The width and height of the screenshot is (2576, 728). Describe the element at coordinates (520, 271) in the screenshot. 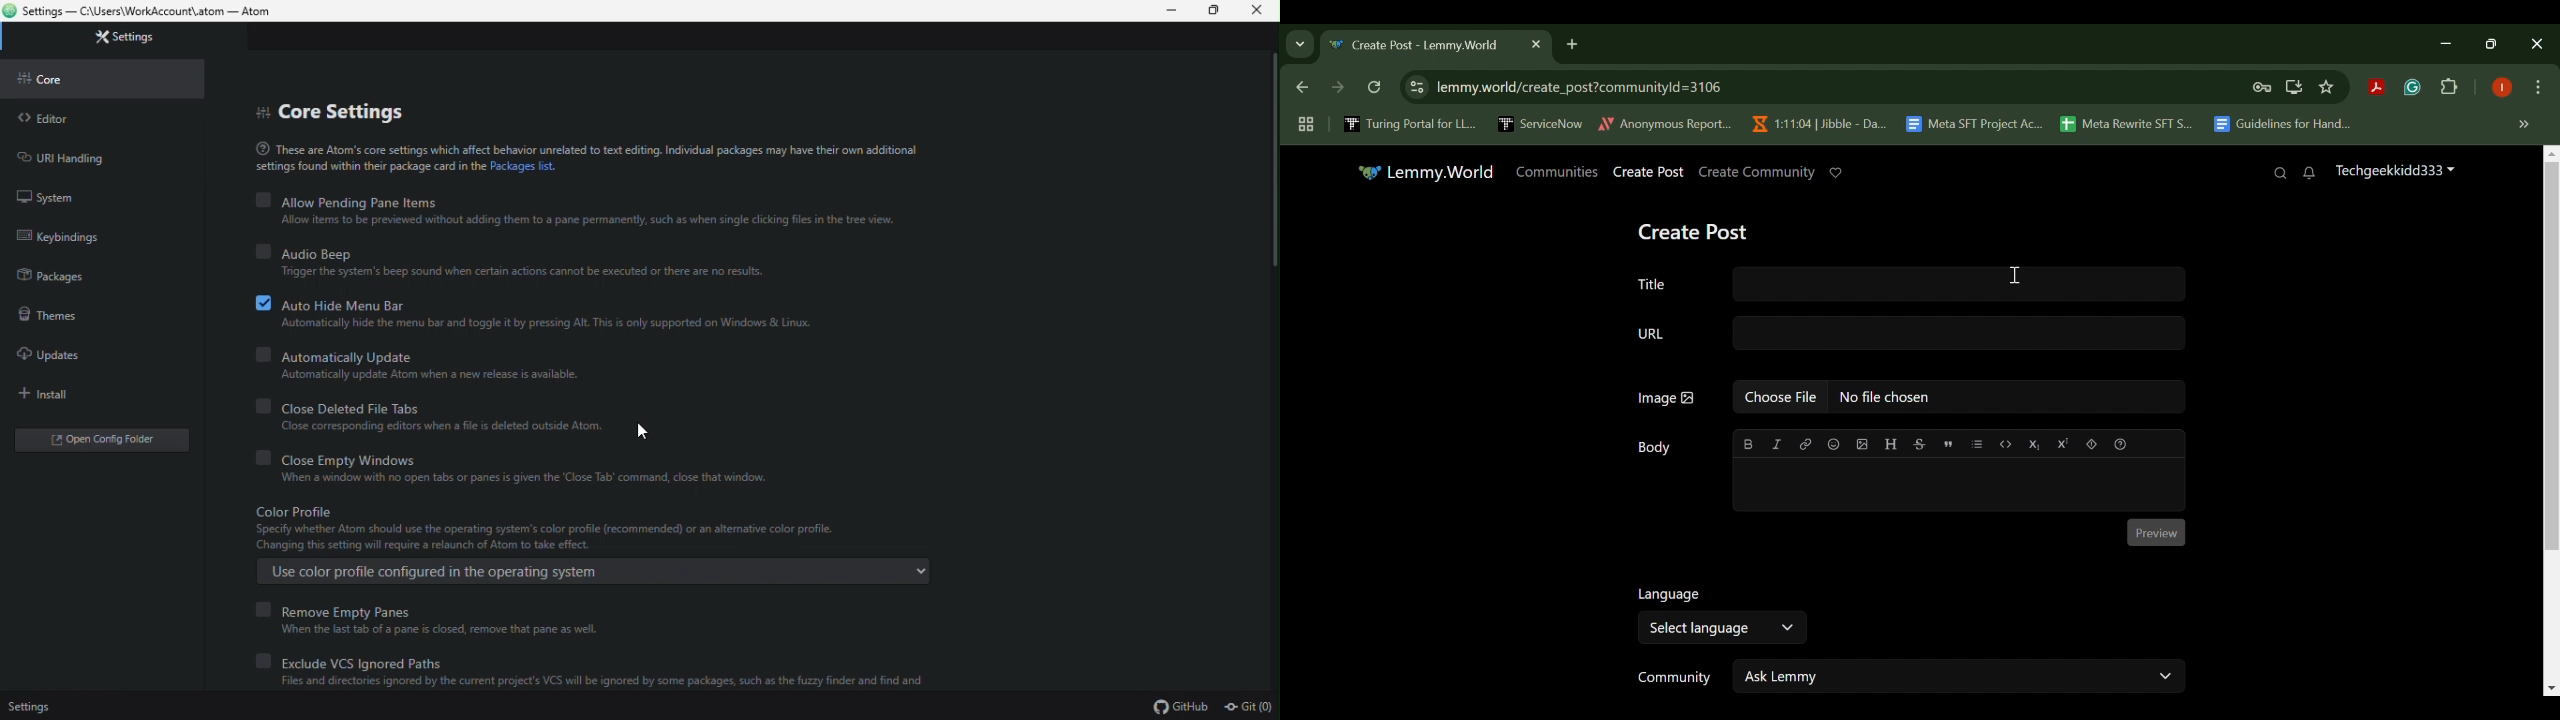

I see `Trigger the system's beep sound when certain actions cannot be executed or there are no results.` at that location.